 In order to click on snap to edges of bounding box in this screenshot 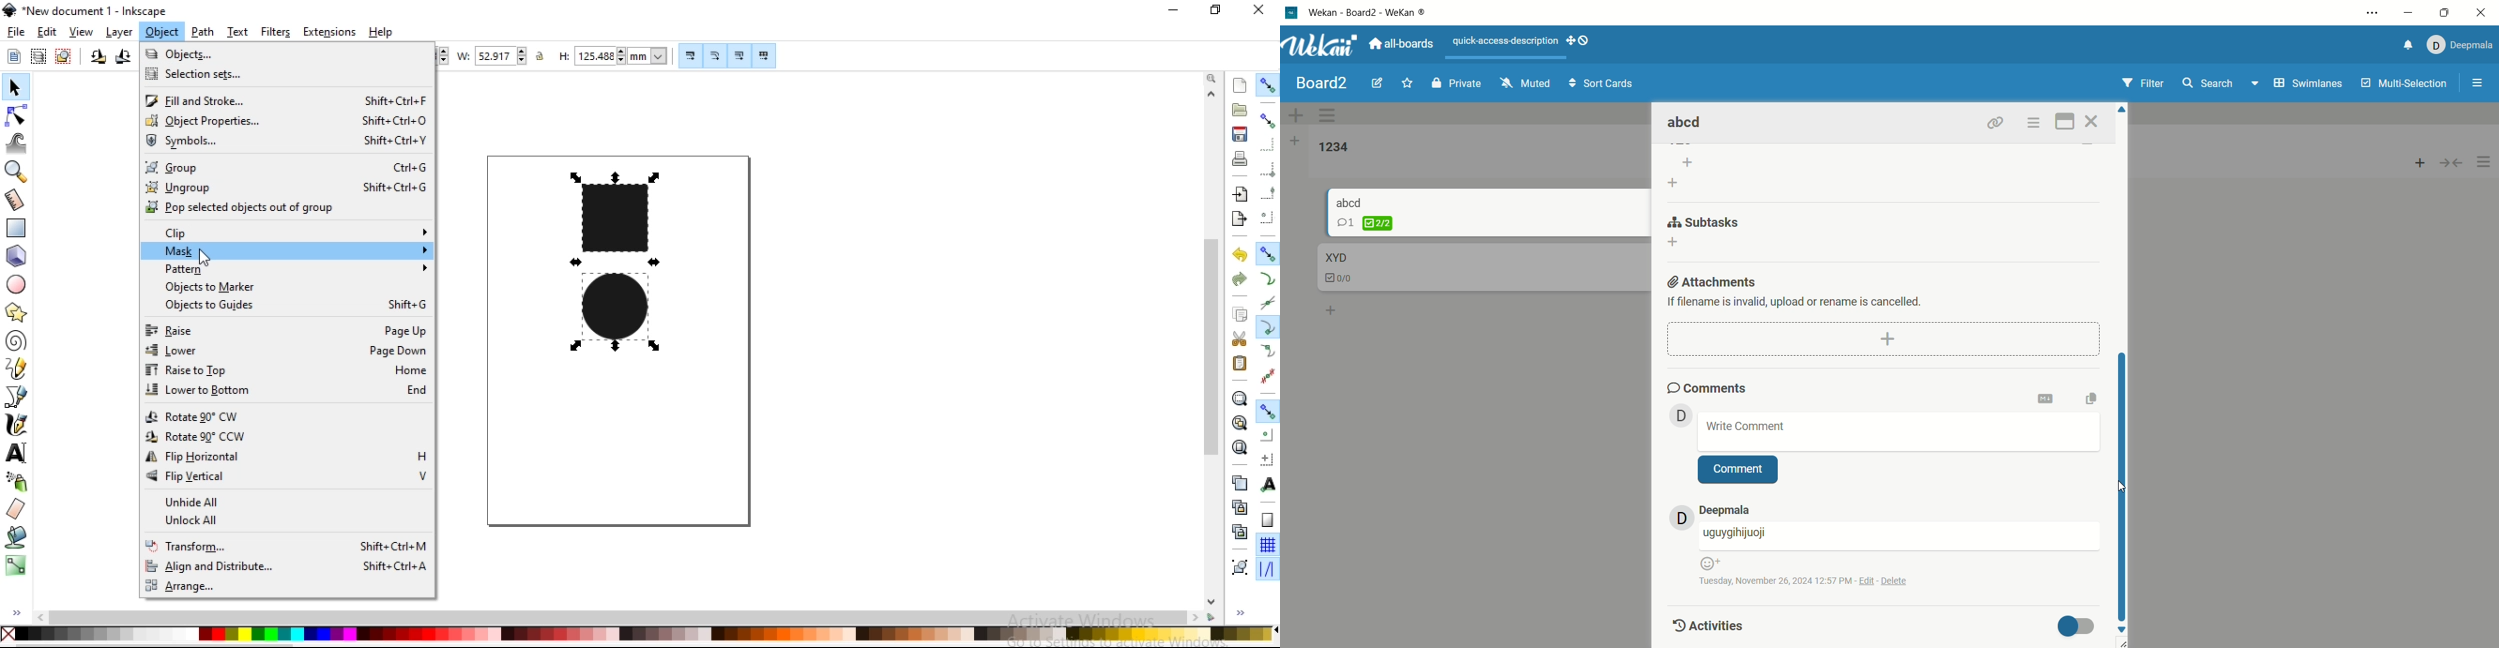, I will do `click(1268, 146)`.